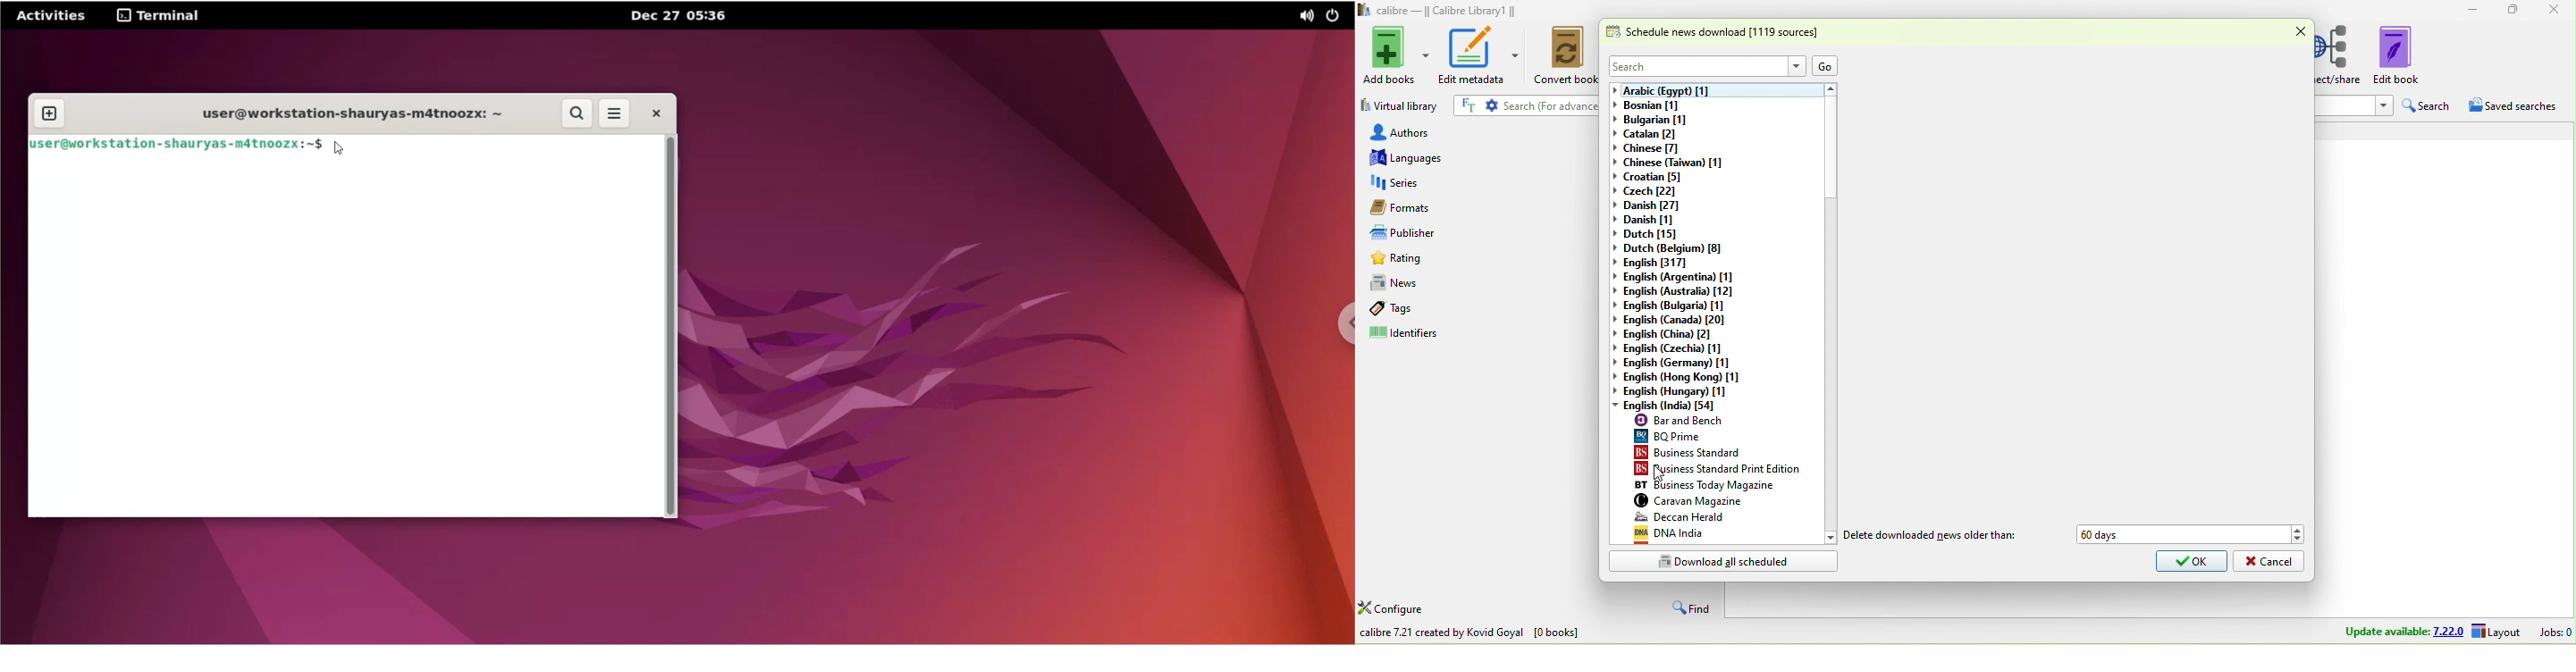  What do you see at coordinates (1670, 163) in the screenshot?
I see `chinese(taiwan)[1]` at bounding box center [1670, 163].